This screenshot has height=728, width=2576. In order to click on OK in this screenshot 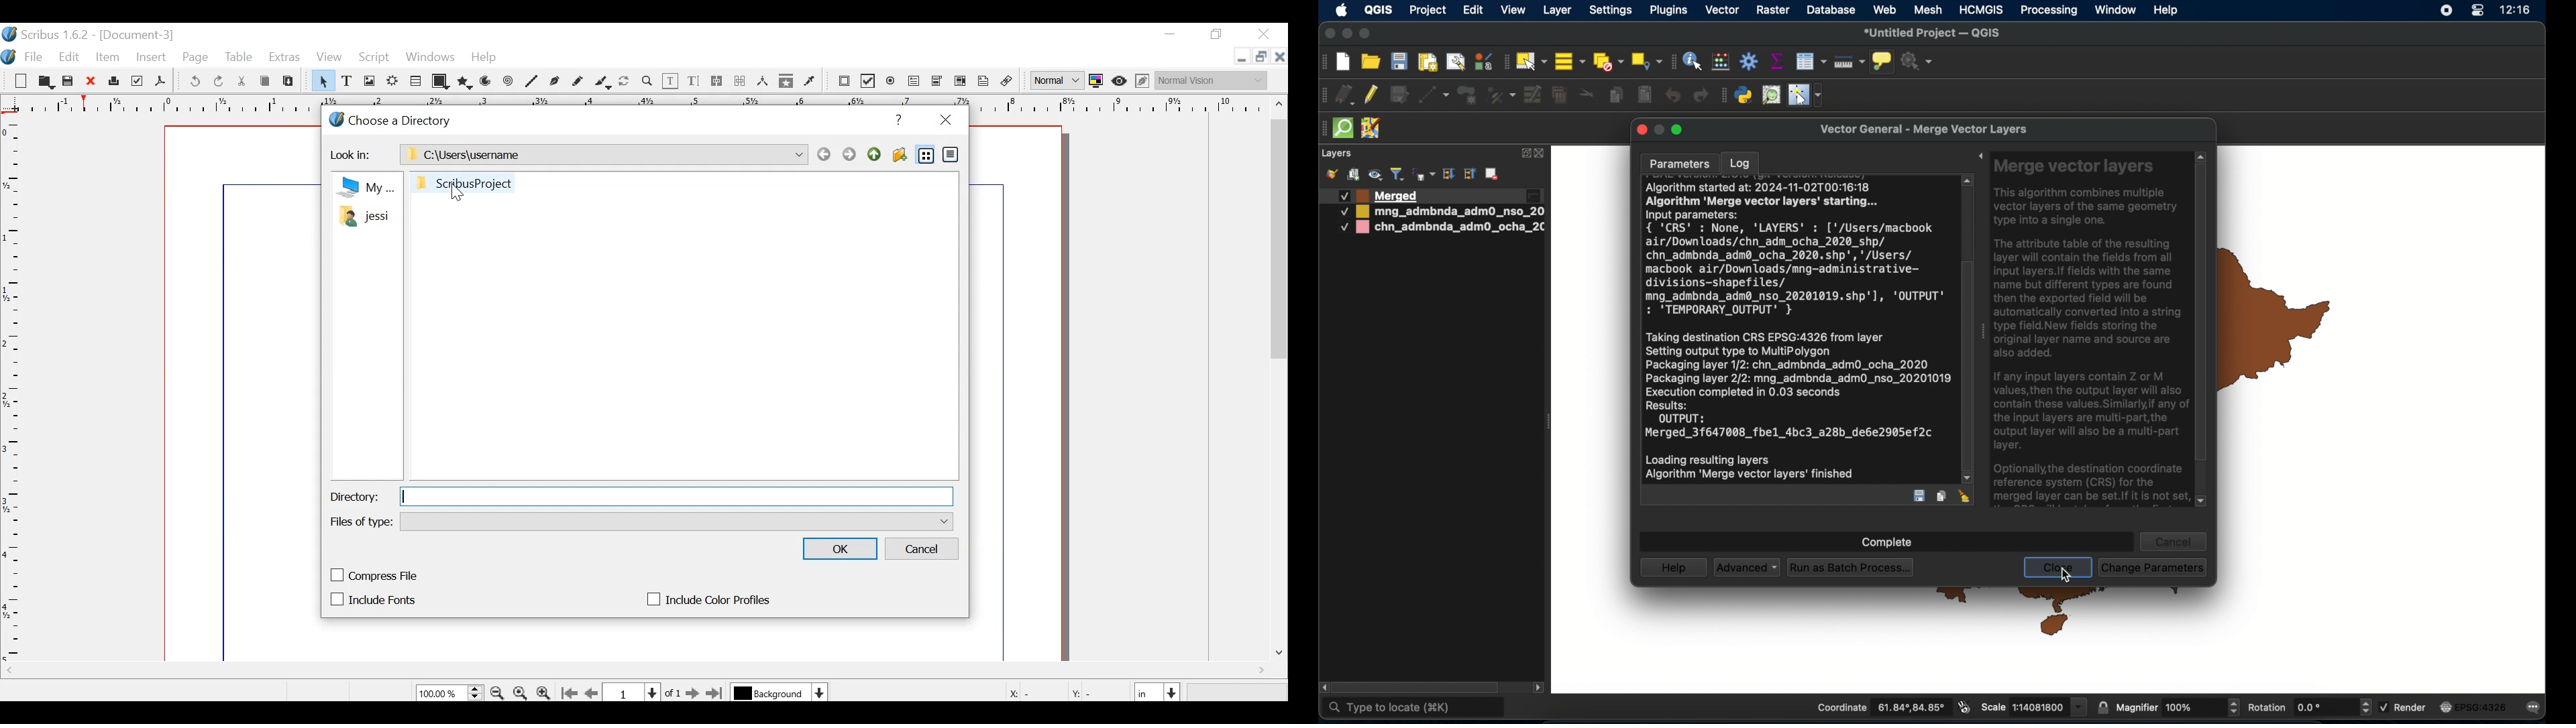, I will do `click(839, 548)`.